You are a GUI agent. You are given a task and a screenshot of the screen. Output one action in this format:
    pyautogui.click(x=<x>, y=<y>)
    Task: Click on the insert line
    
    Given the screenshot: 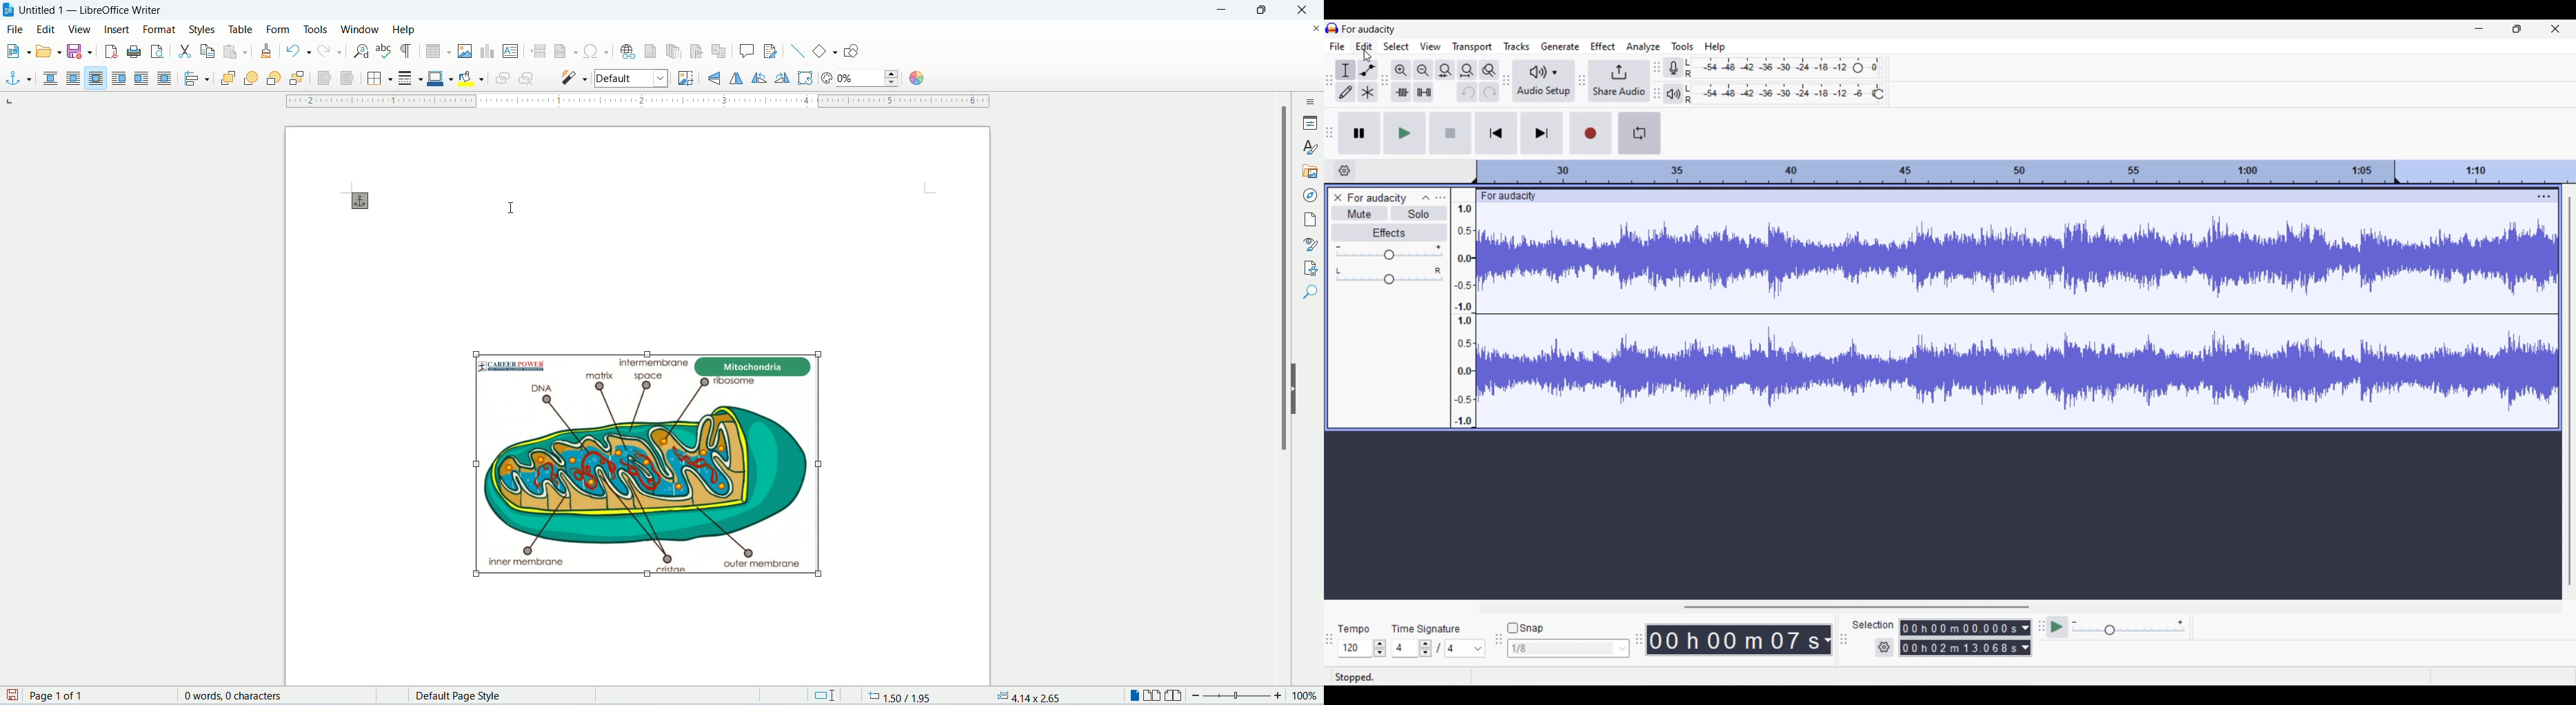 What is the action you would take?
    pyautogui.click(x=798, y=51)
    